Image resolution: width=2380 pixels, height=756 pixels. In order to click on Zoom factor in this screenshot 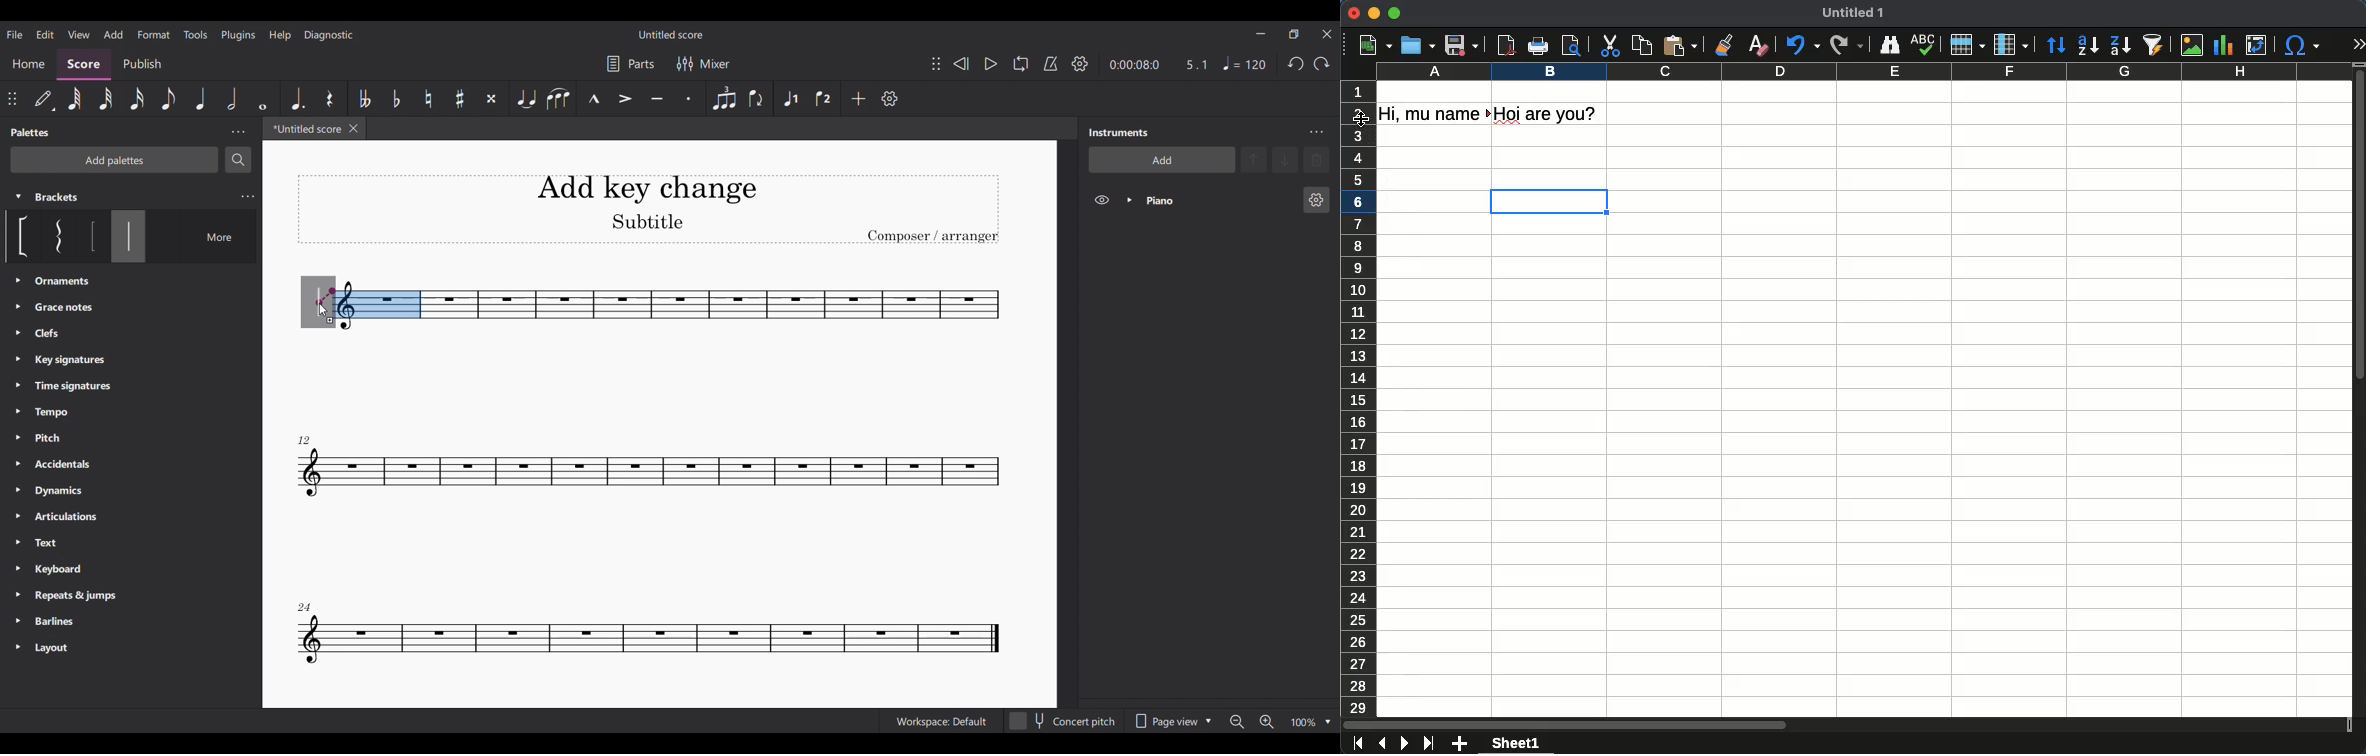, I will do `click(1305, 723)`.